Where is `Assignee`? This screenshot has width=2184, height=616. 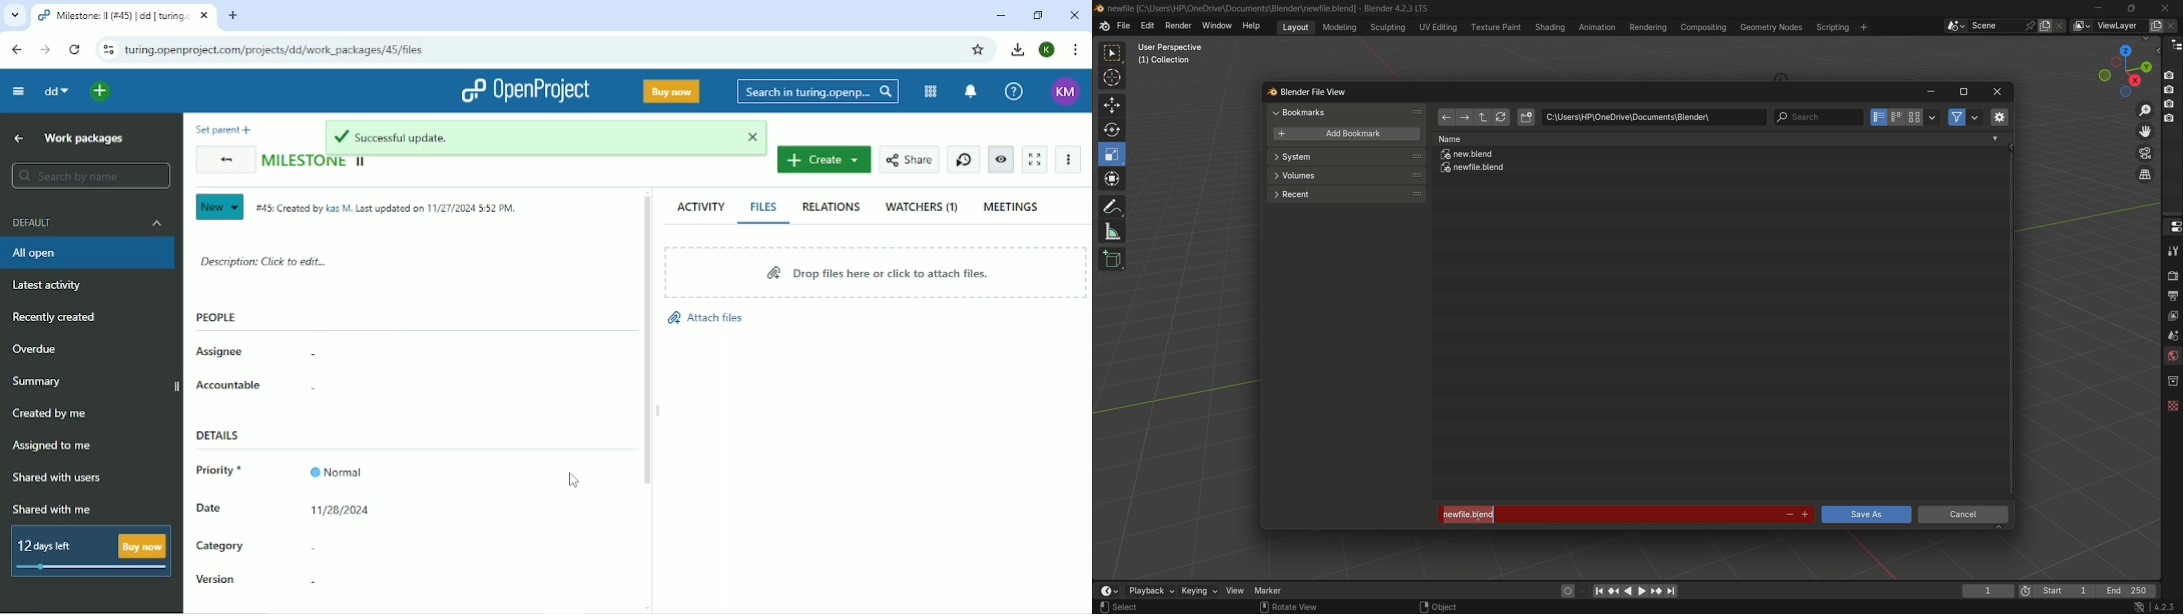 Assignee is located at coordinates (221, 352).